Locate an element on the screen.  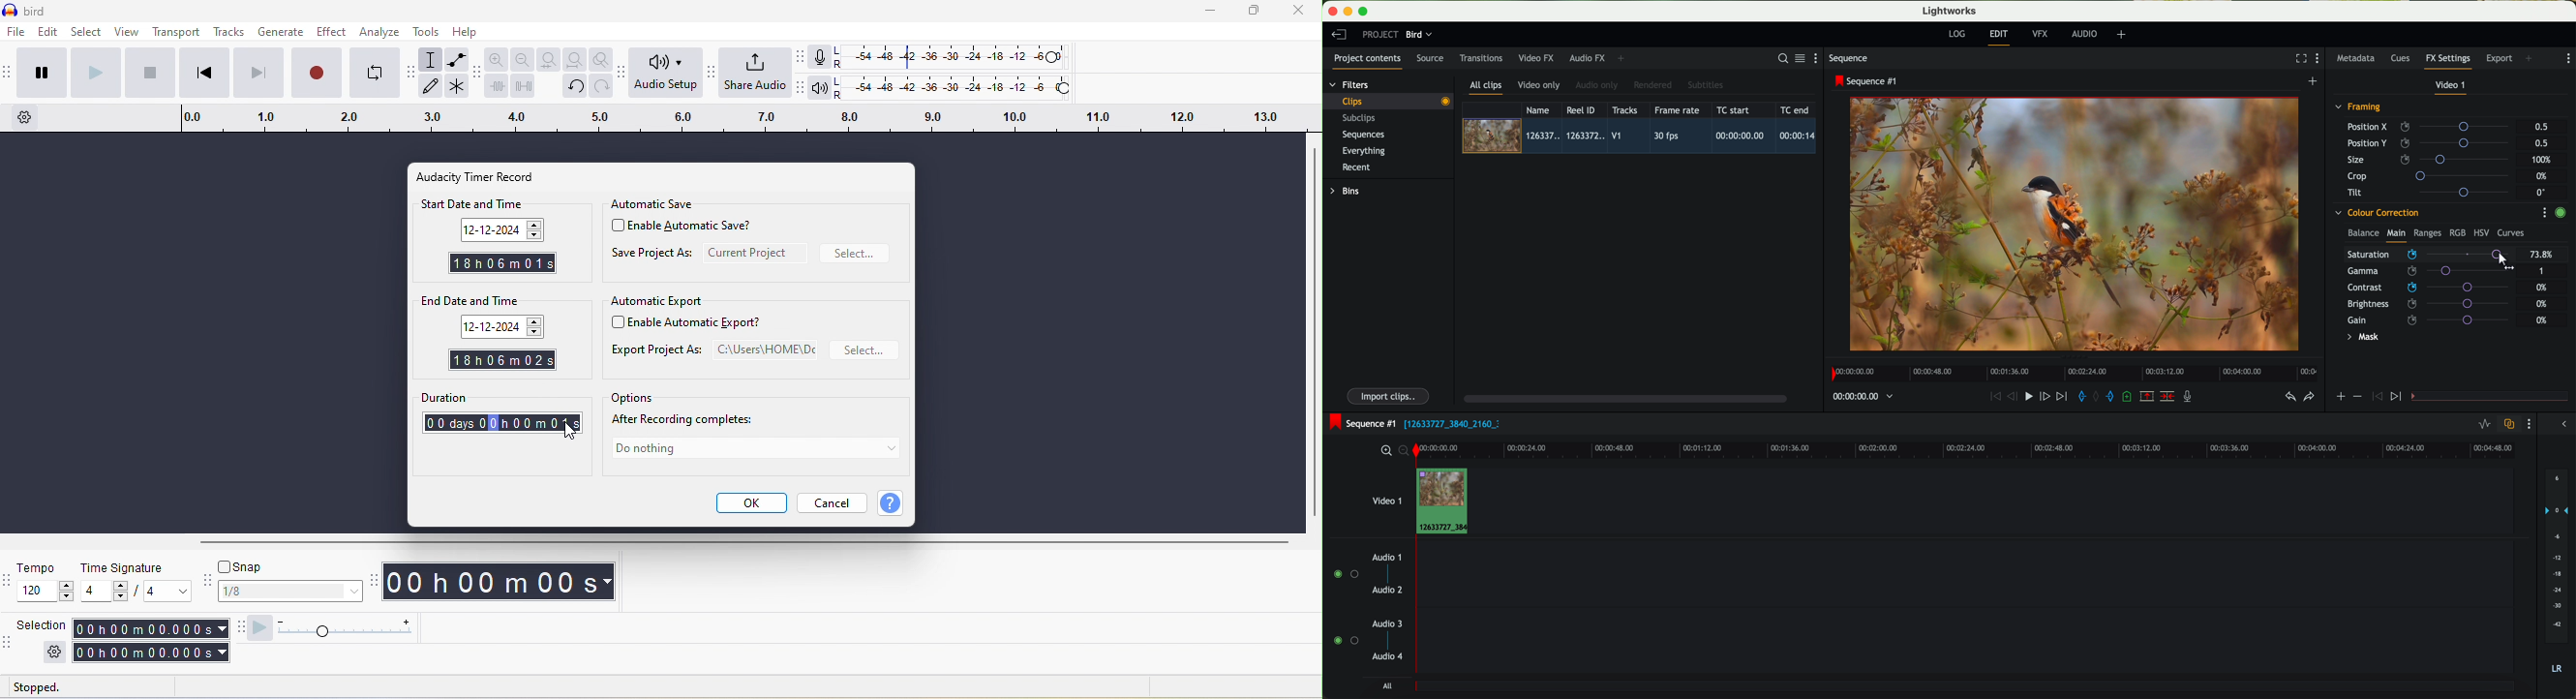
gain is located at coordinates (2435, 320).